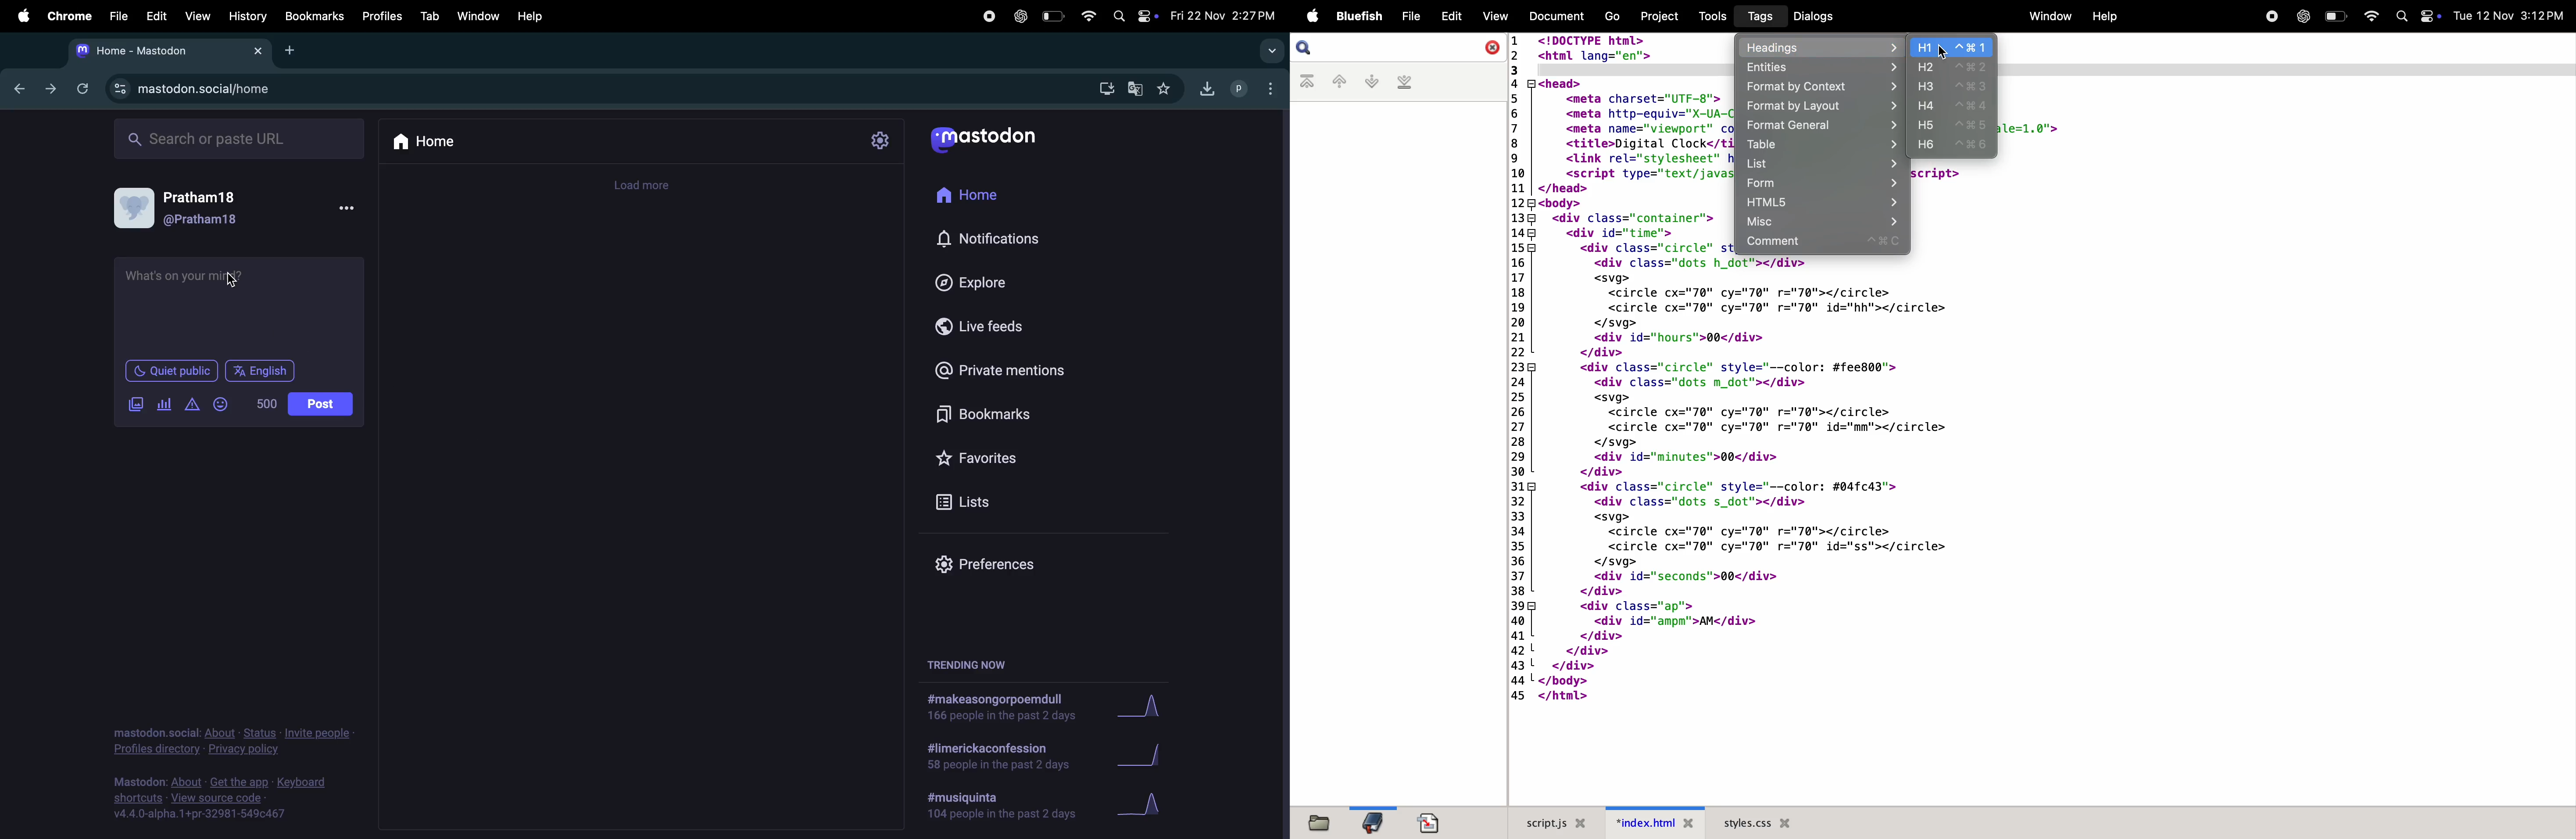 This screenshot has width=2576, height=840. Describe the element at coordinates (261, 51) in the screenshot. I see `close` at that location.